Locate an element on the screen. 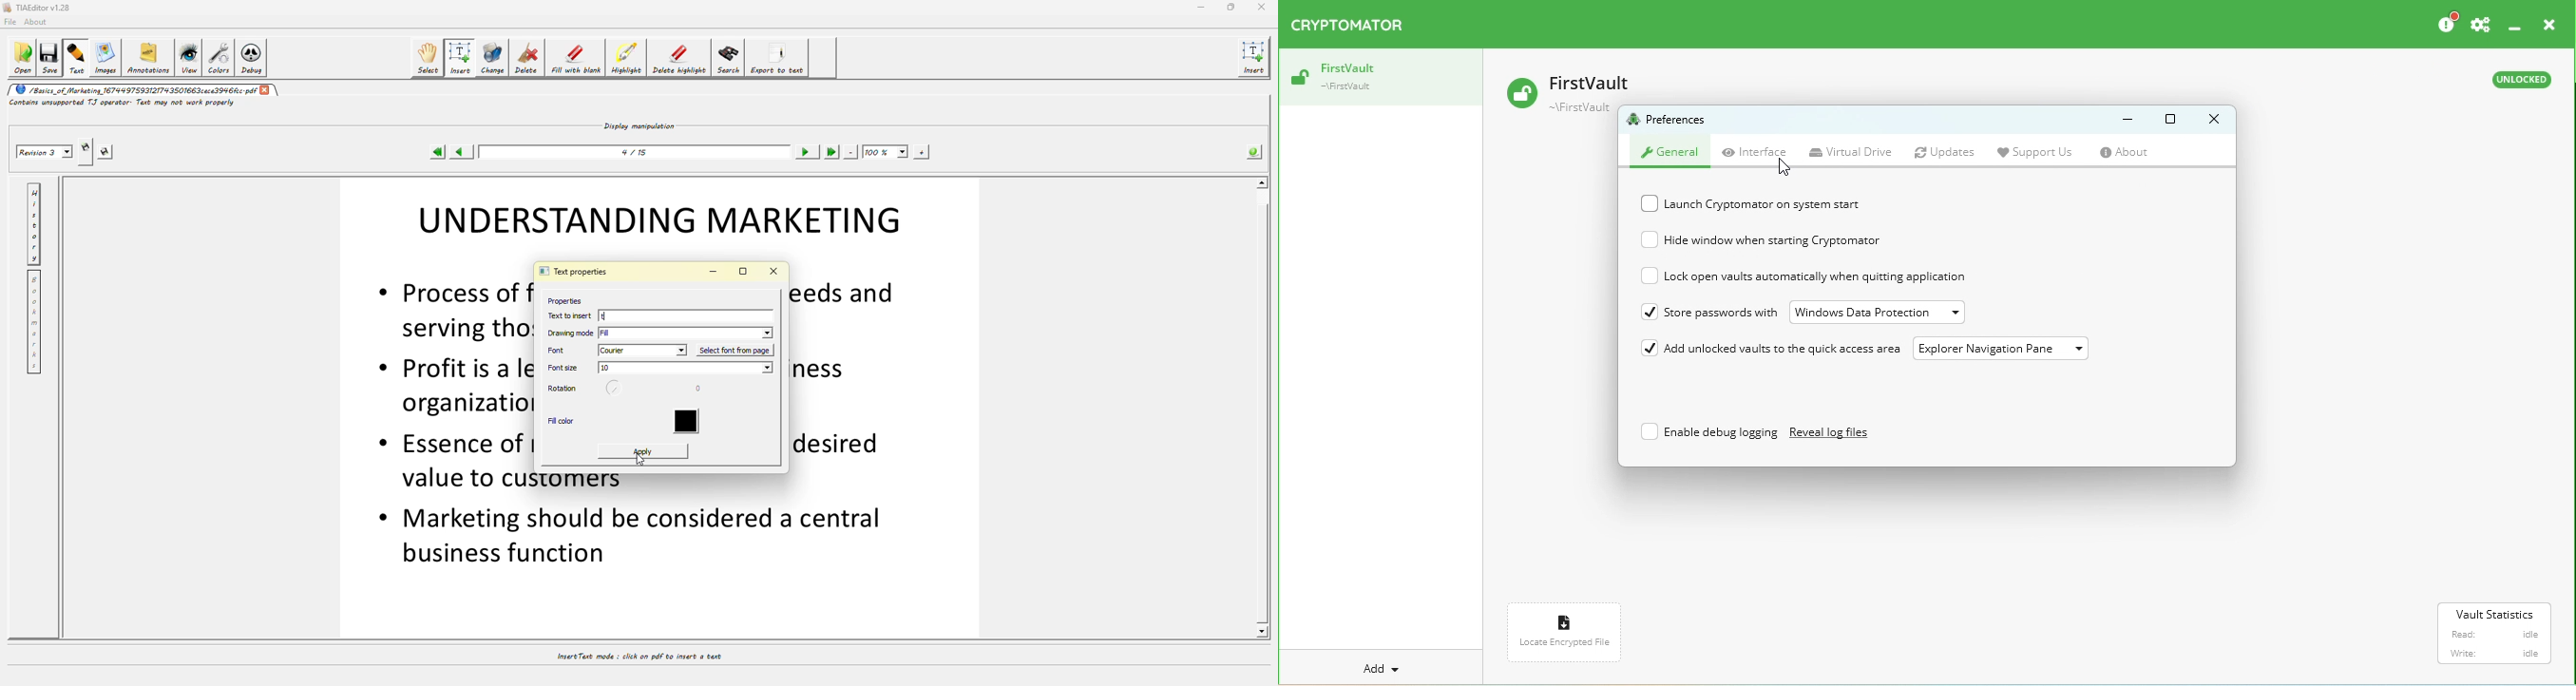 This screenshot has height=700, width=2576. select font from page is located at coordinates (737, 350).